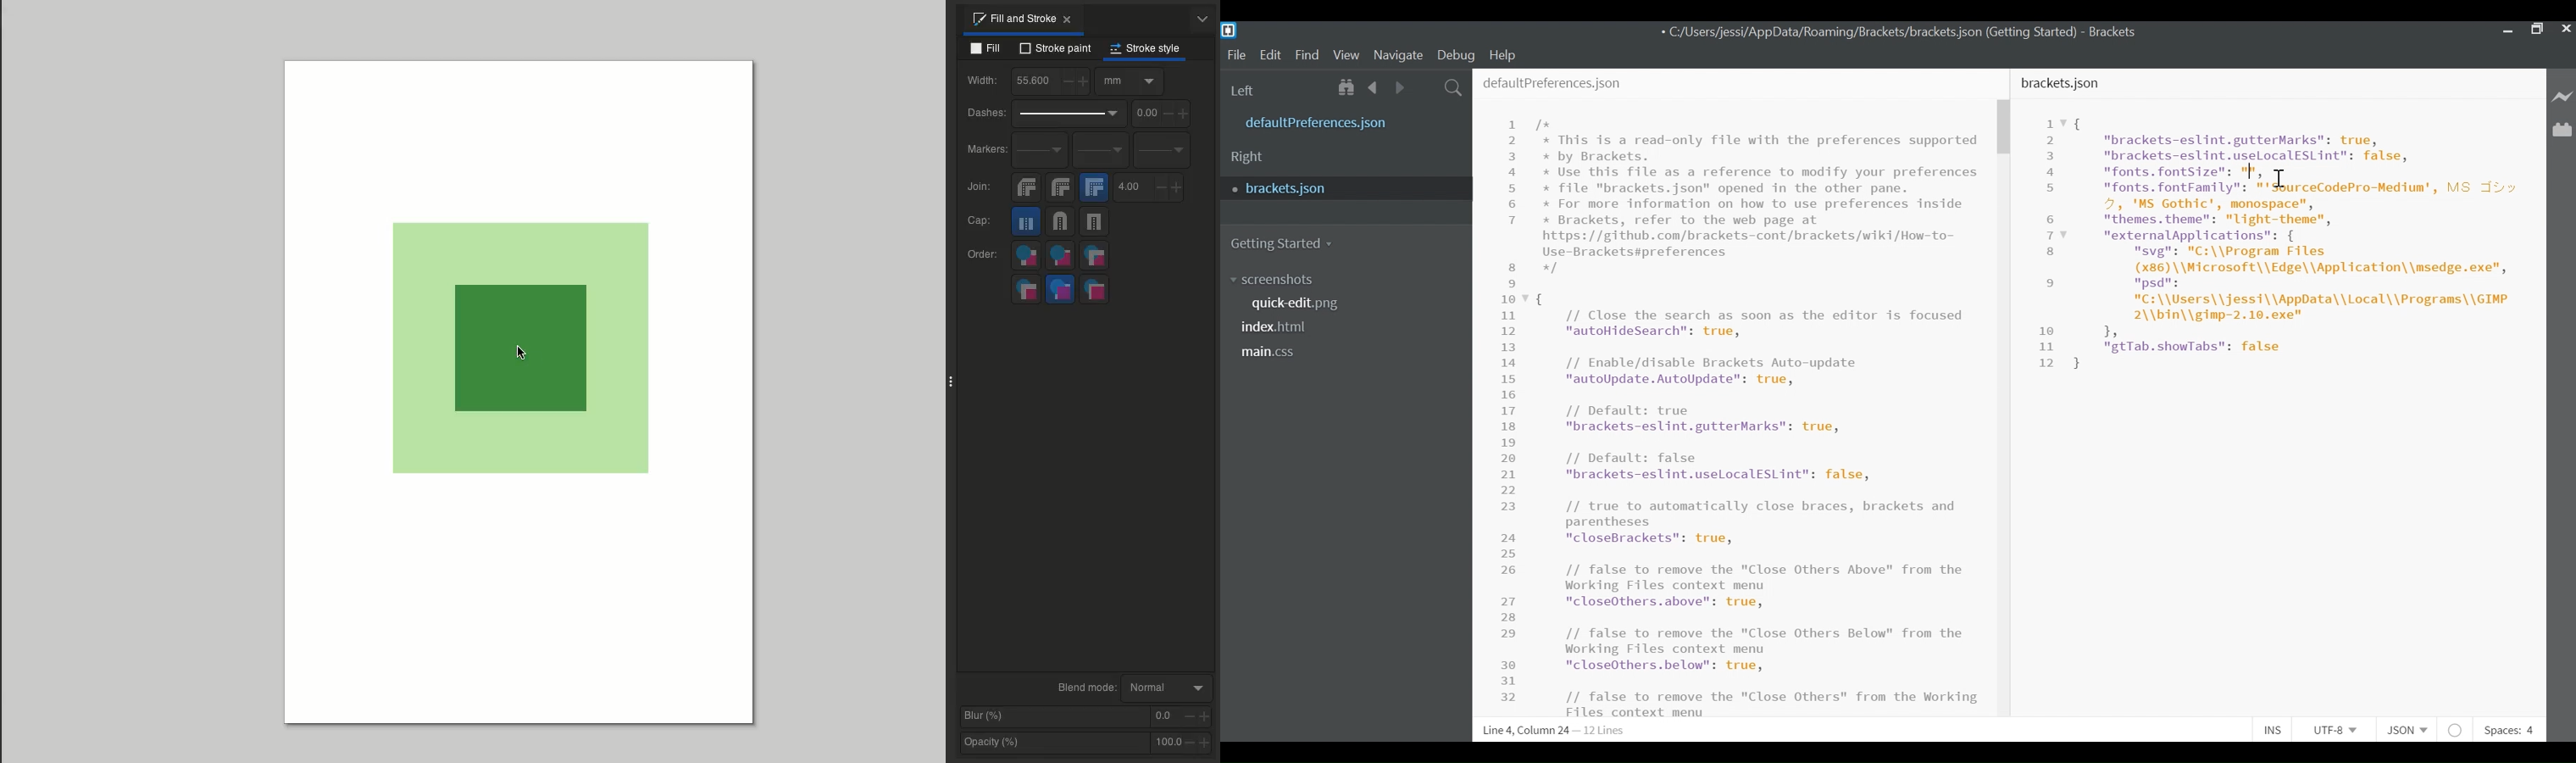  What do you see at coordinates (1400, 88) in the screenshot?
I see `Navigate Forward` at bounding box center [1400, 88].